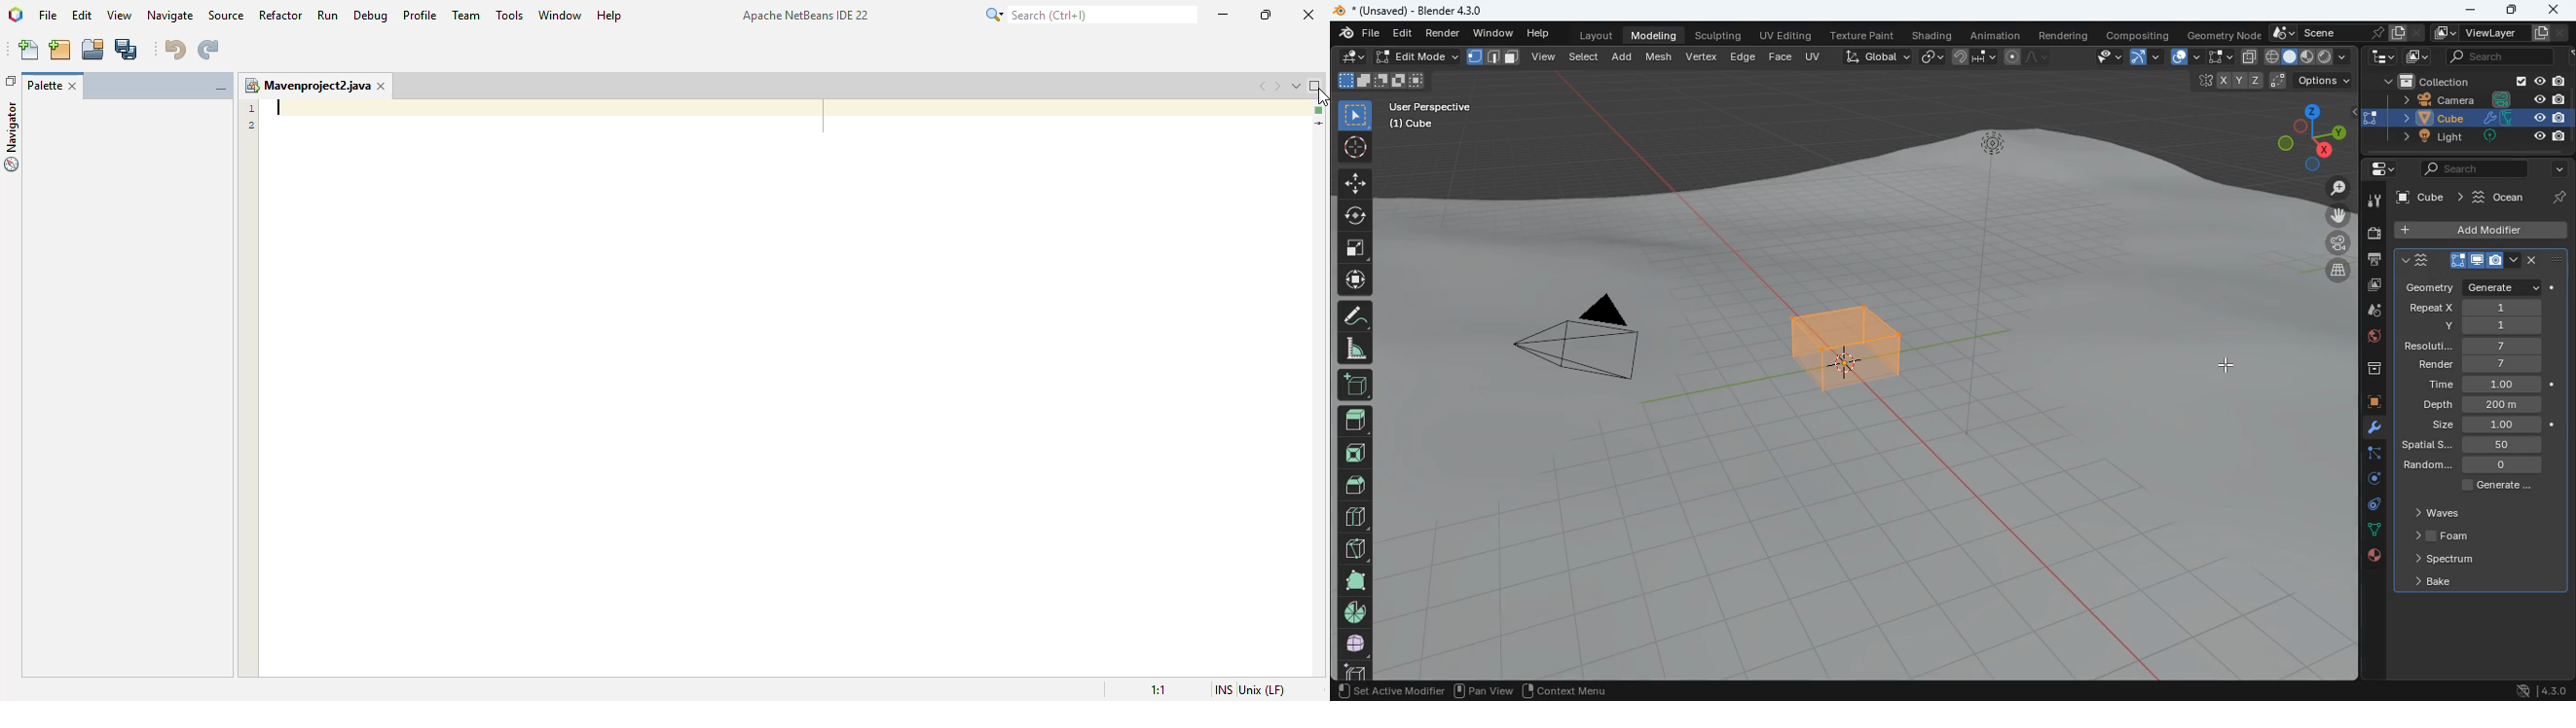 Image resolution: width=2576 pixels, height=728 pixels. I want to click on close window, so click(381, 86).